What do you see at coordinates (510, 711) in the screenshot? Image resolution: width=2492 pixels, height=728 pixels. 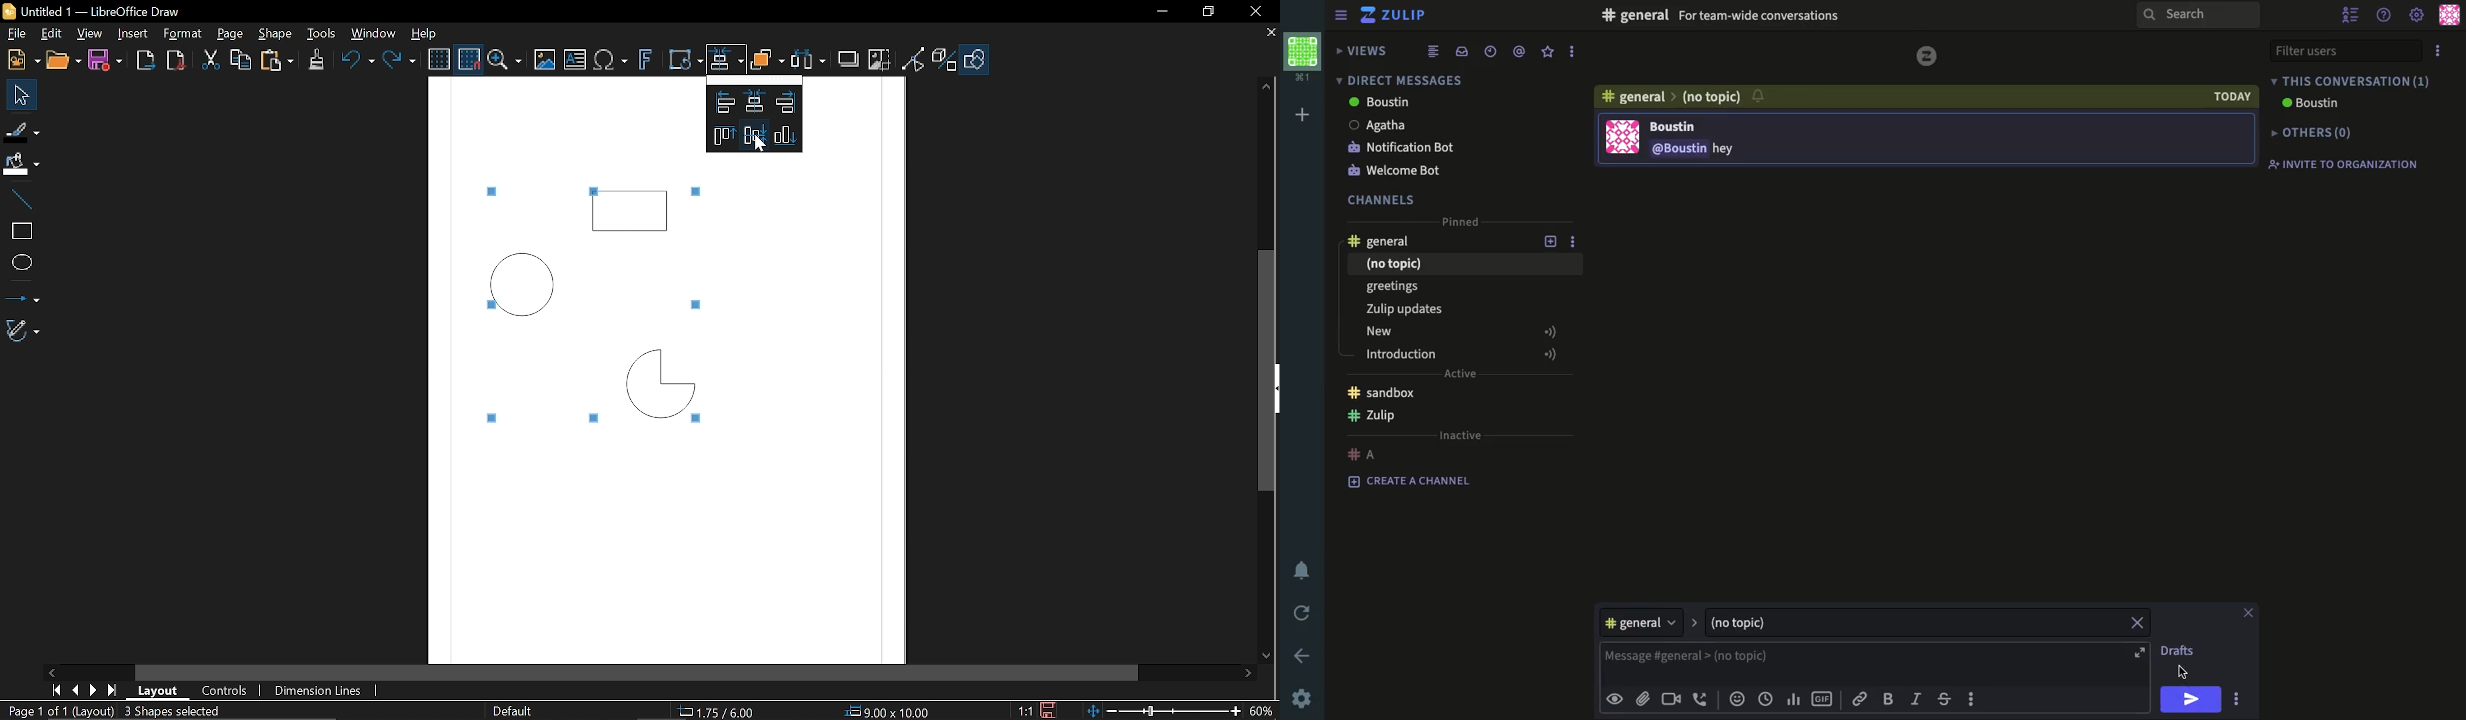 I see `Slide master name` at bounding box center [510, 711].